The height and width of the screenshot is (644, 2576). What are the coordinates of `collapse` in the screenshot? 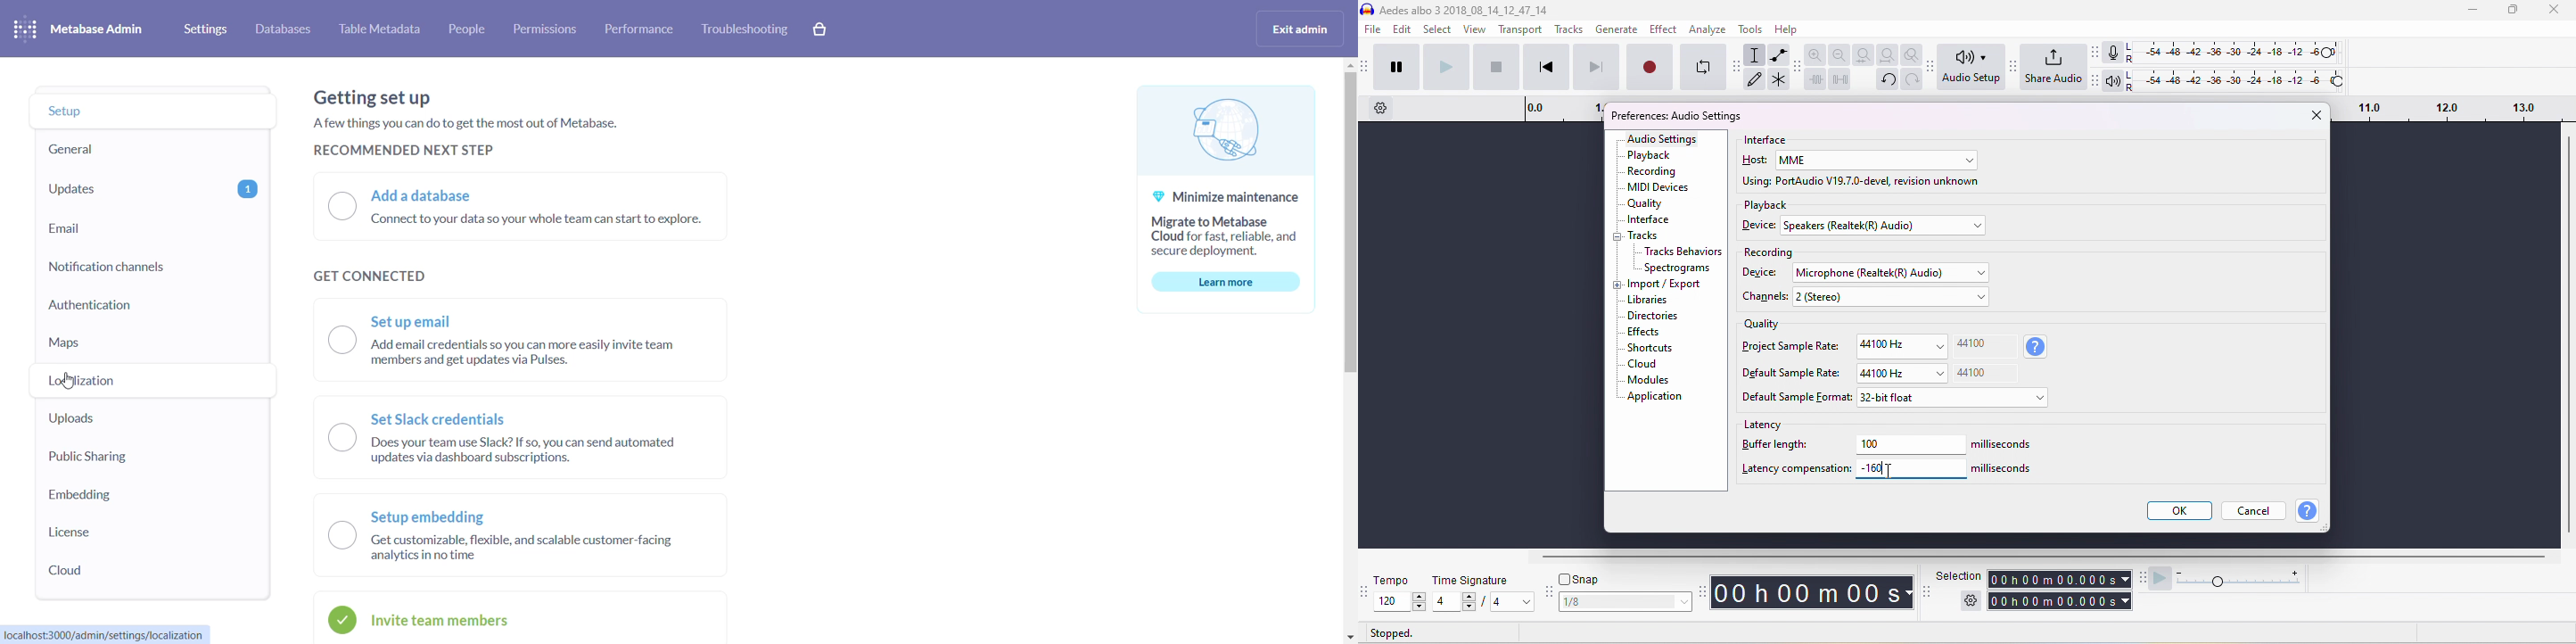 It's located at (1620, 238).